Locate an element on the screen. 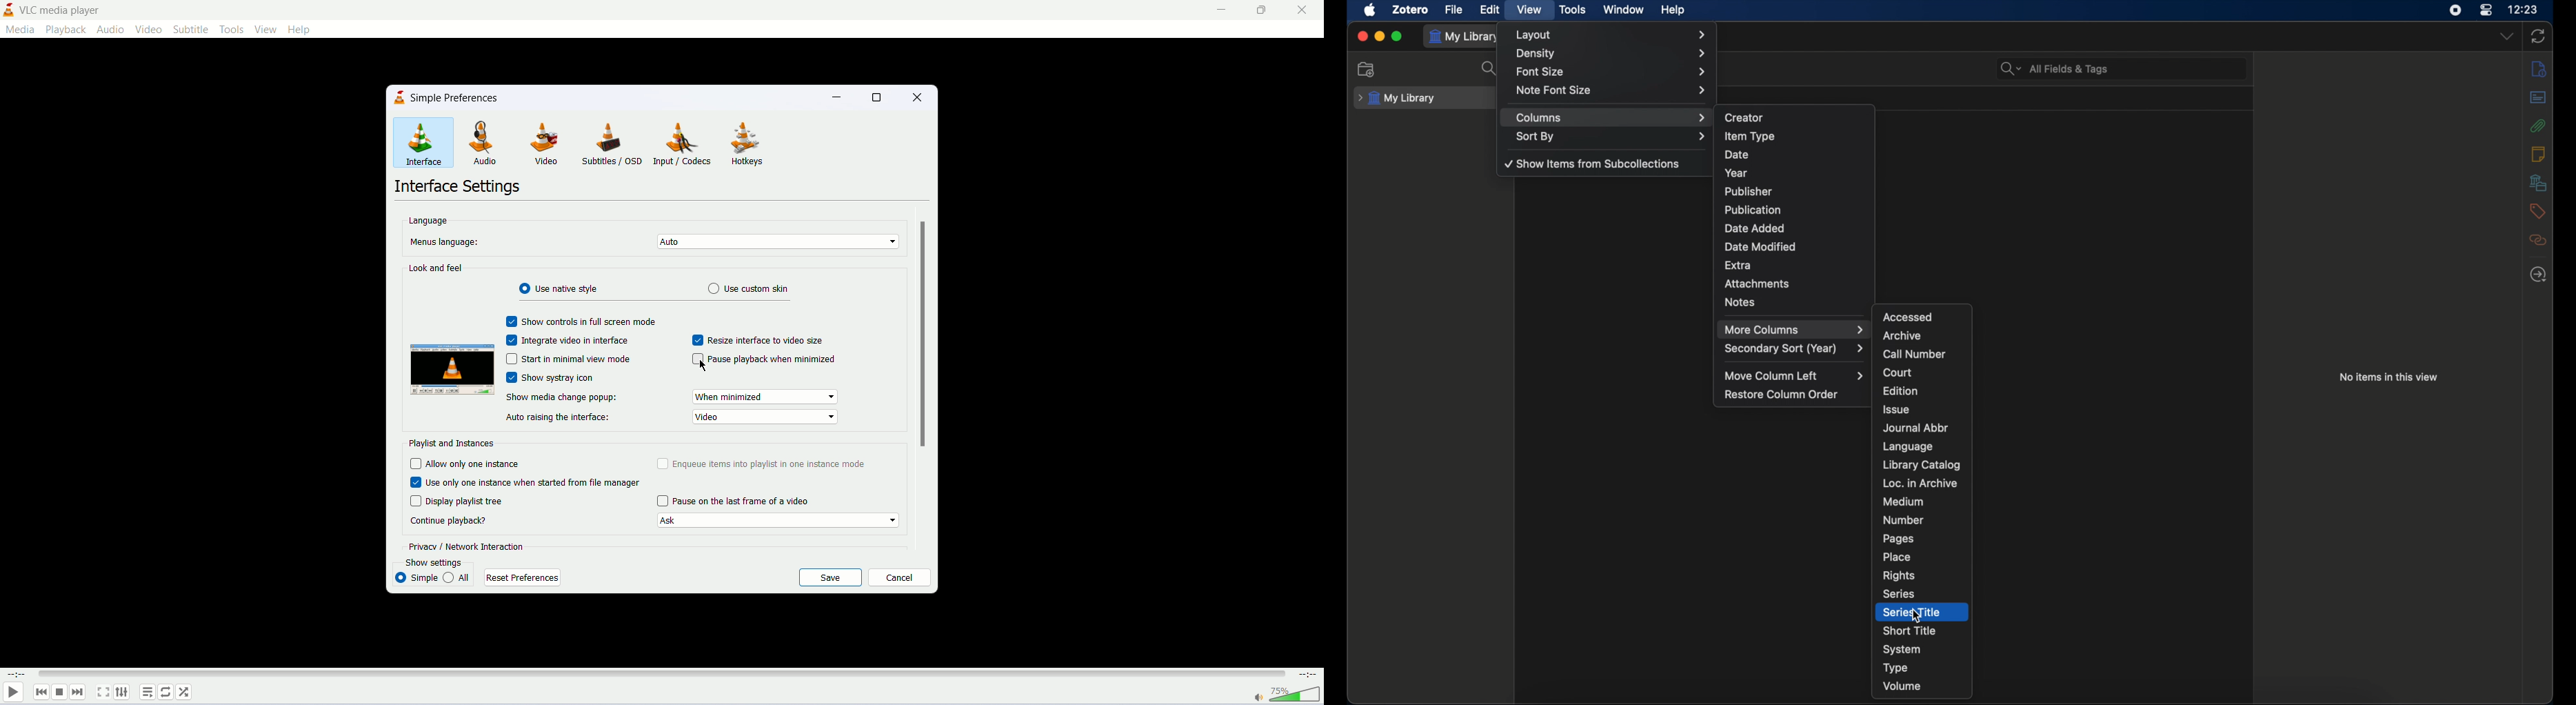 The height and width of the screenshot is (728, 2576). language is located at coordinates (1908, 447).